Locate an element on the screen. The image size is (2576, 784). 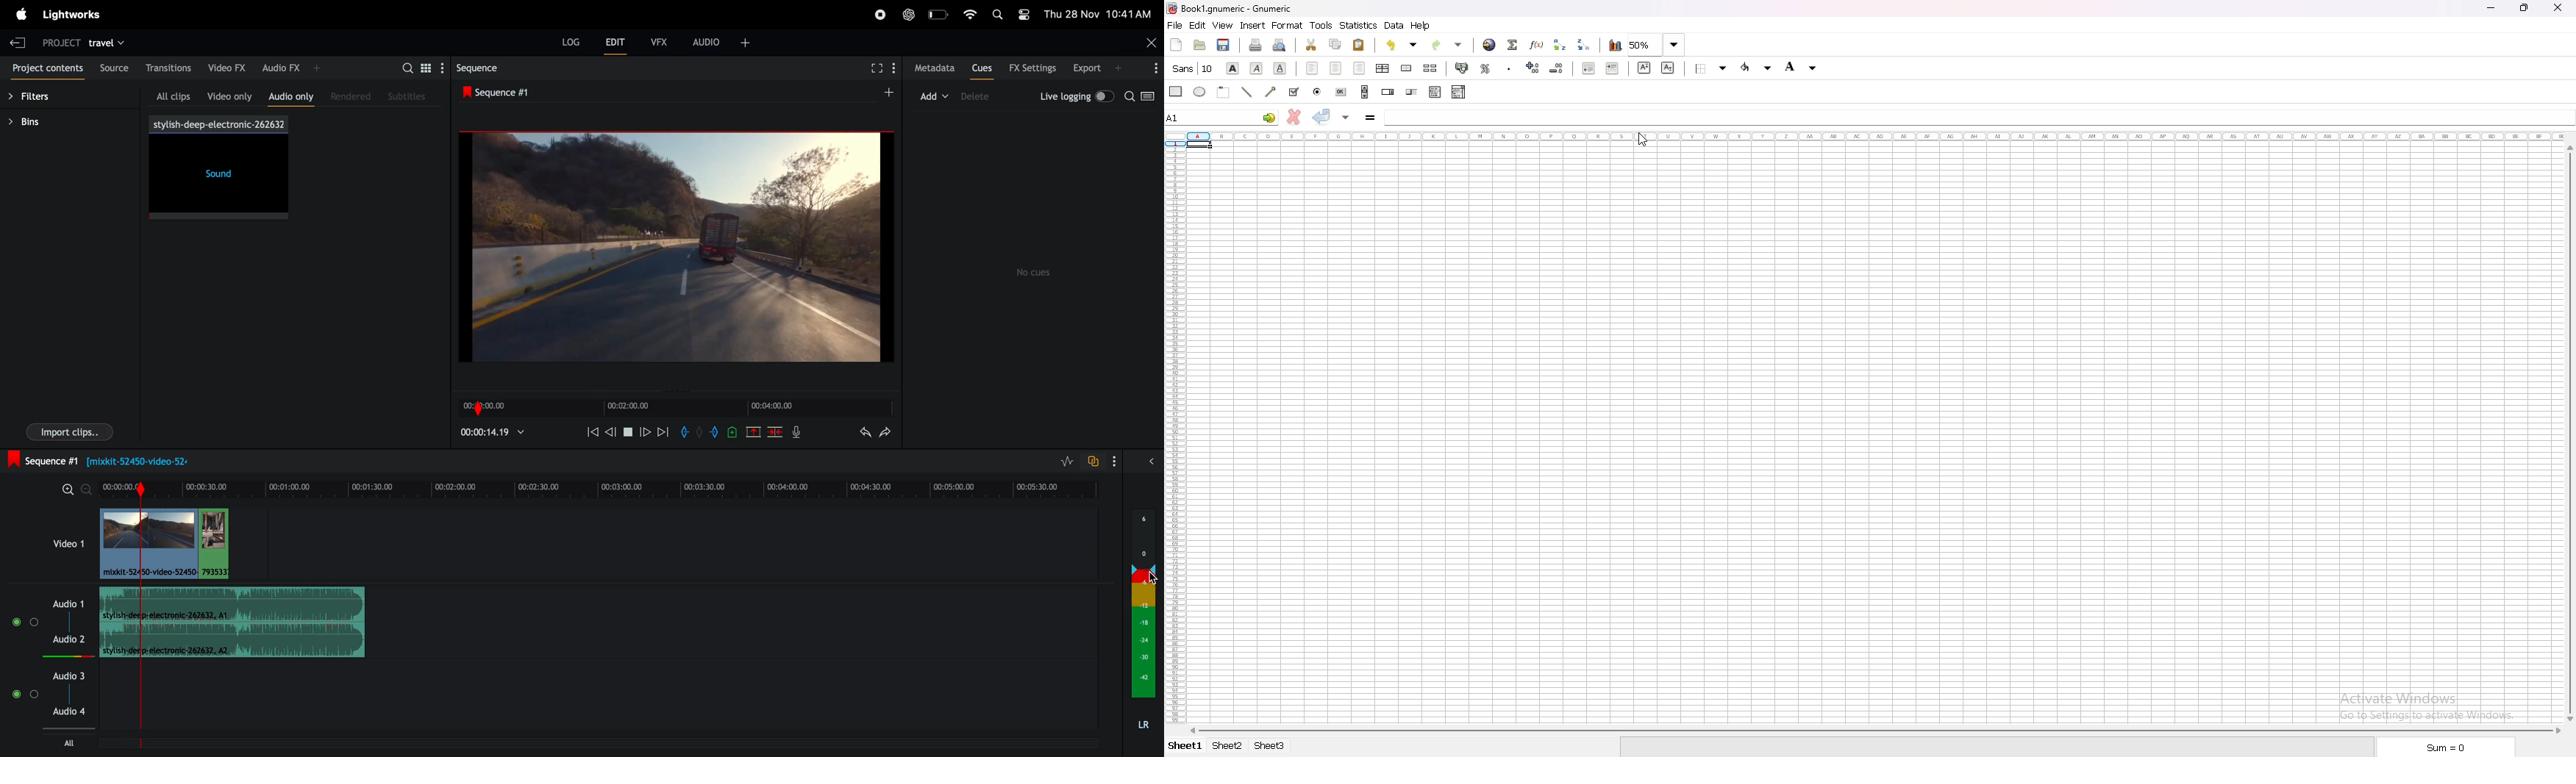
song title is located at coordinates (218, 124).